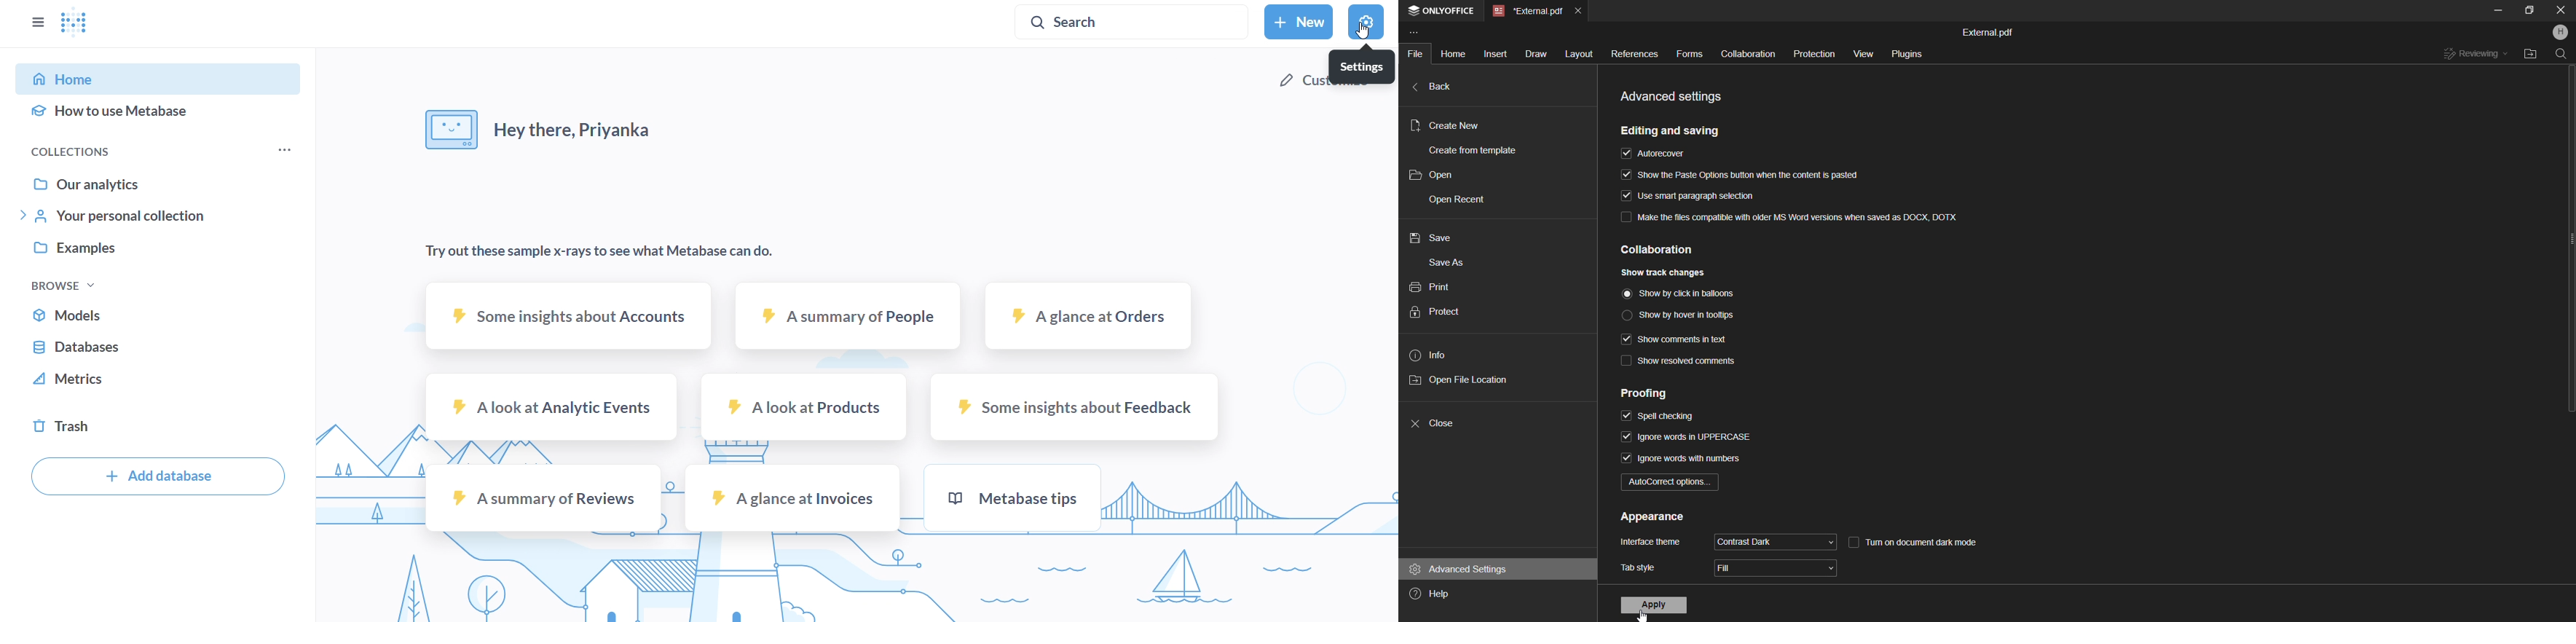 This screenshot has width=2576, height=644. I want to click on print, so click(1434, 285).